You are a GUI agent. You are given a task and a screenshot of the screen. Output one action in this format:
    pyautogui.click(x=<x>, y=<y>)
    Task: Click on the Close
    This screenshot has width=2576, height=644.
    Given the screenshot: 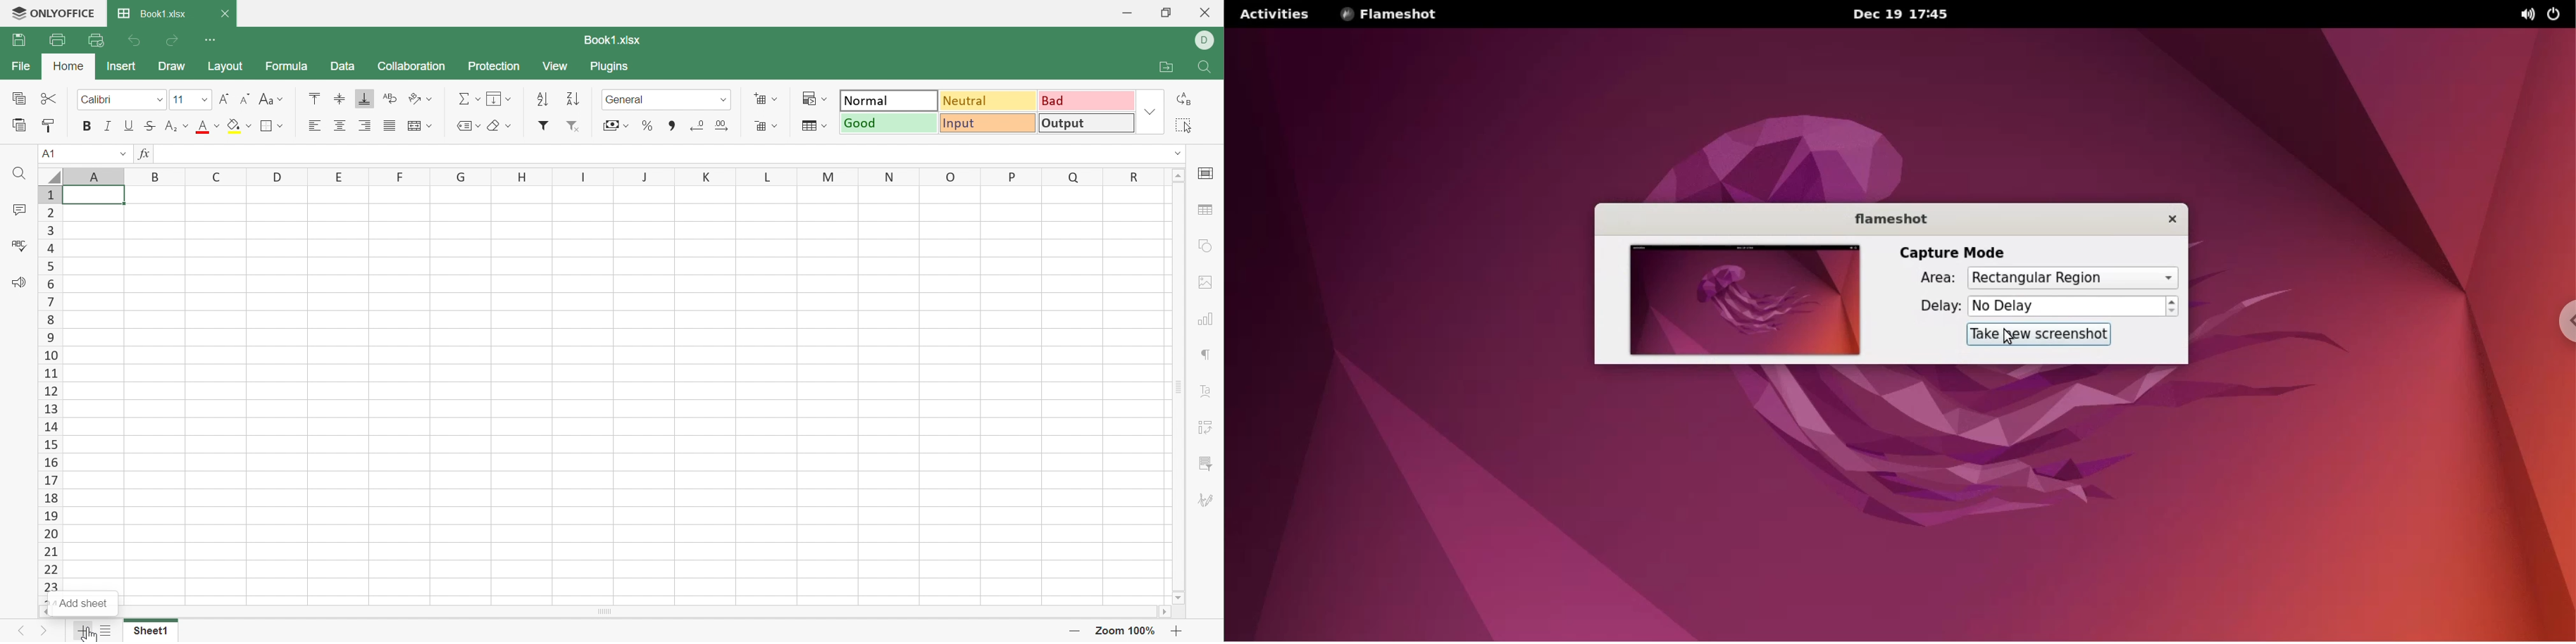 What is the action you would take?
    pyautogui.click(x=228, y=15)
    